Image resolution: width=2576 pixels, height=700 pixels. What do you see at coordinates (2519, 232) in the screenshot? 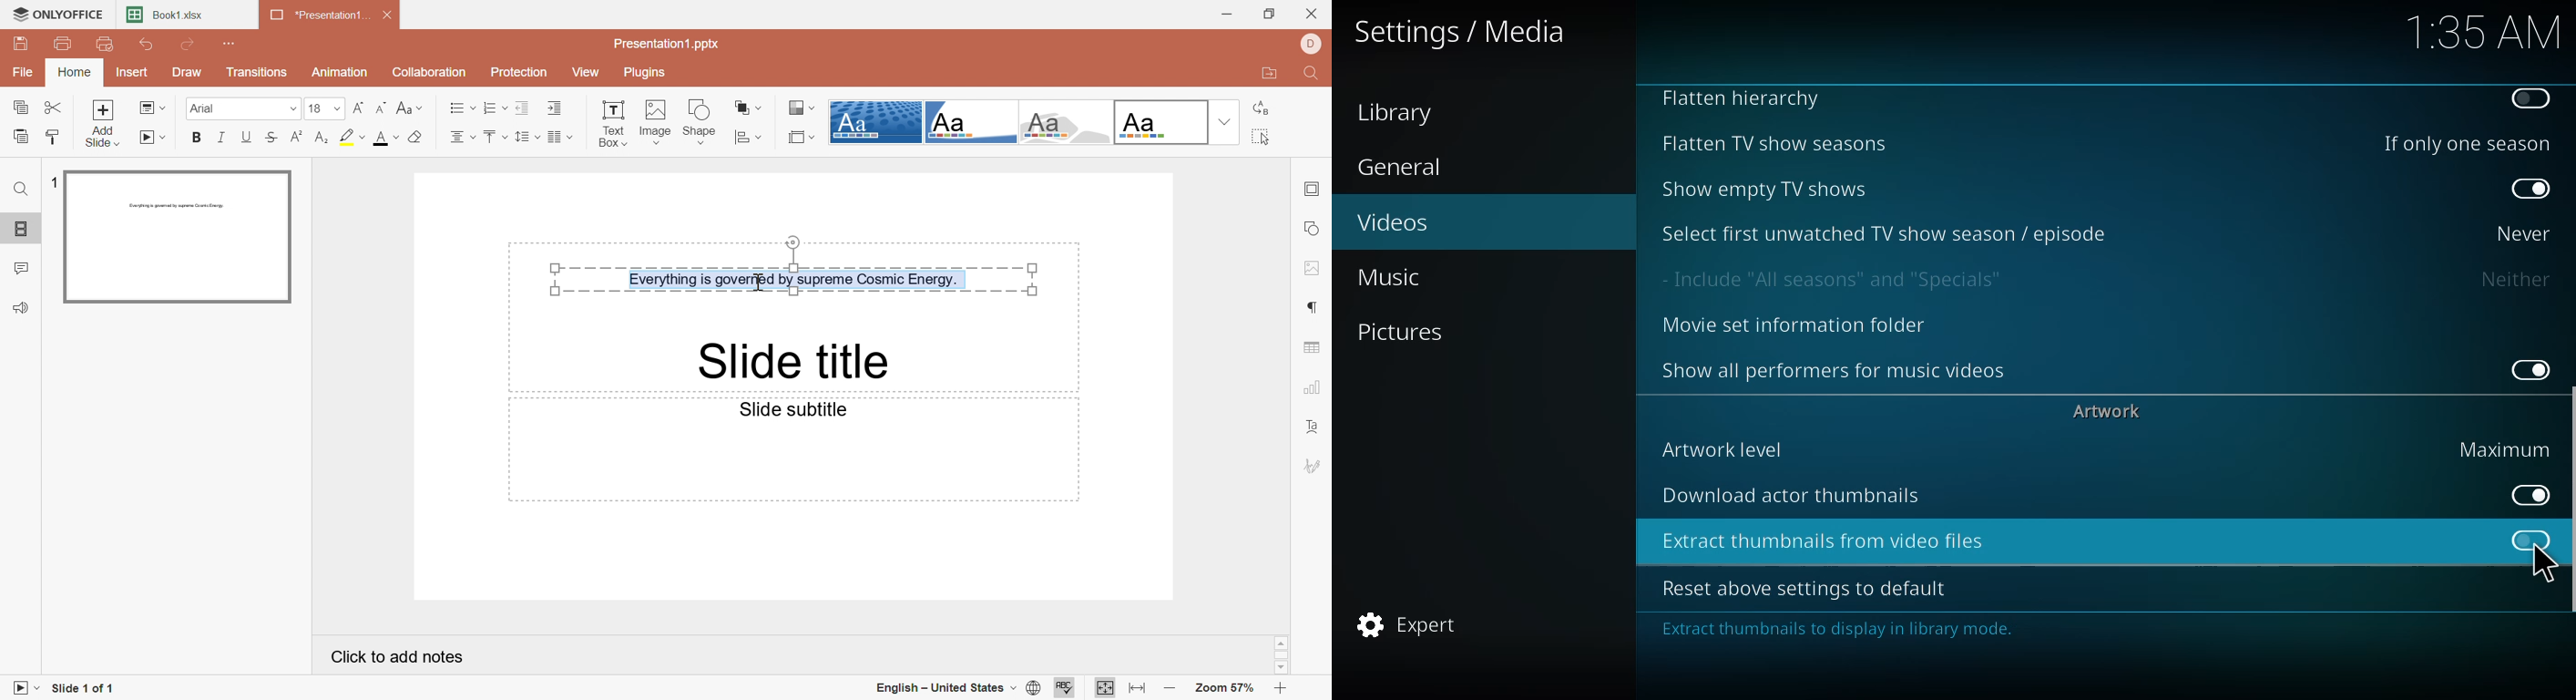
I see `never` at bounding box center [2519, 232].